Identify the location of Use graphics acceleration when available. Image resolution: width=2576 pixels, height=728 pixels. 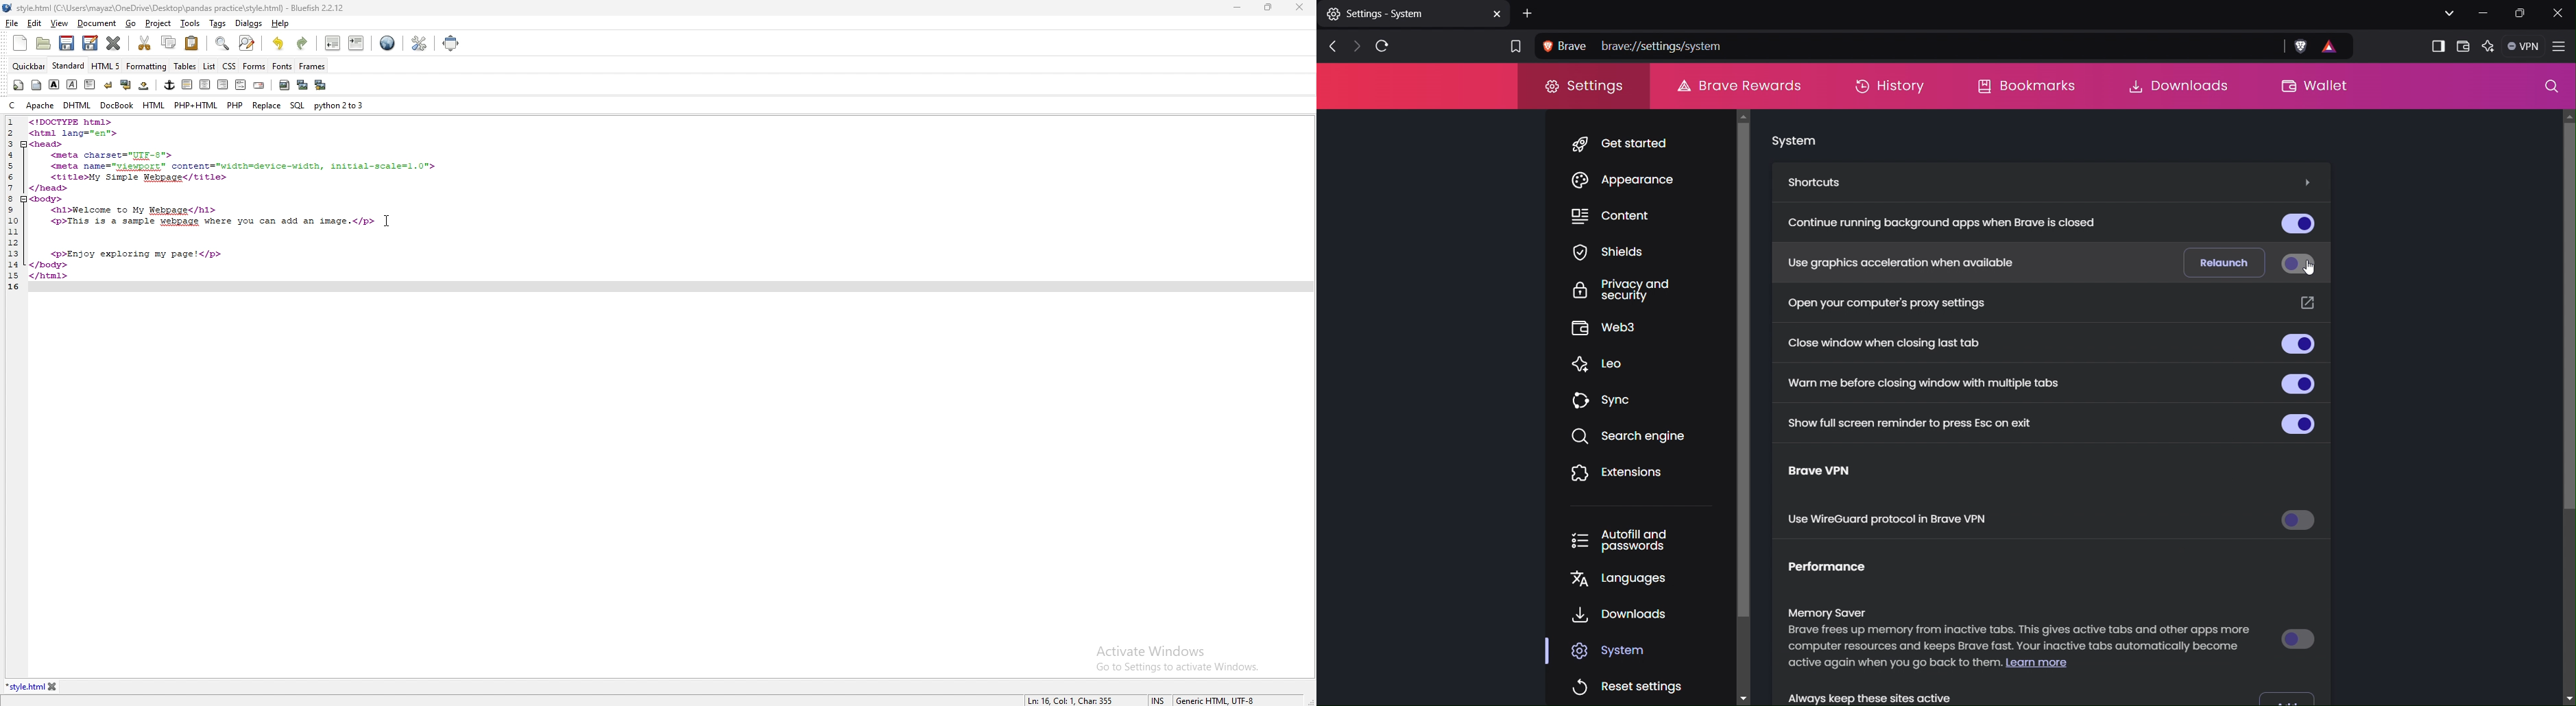
(1897, 261).